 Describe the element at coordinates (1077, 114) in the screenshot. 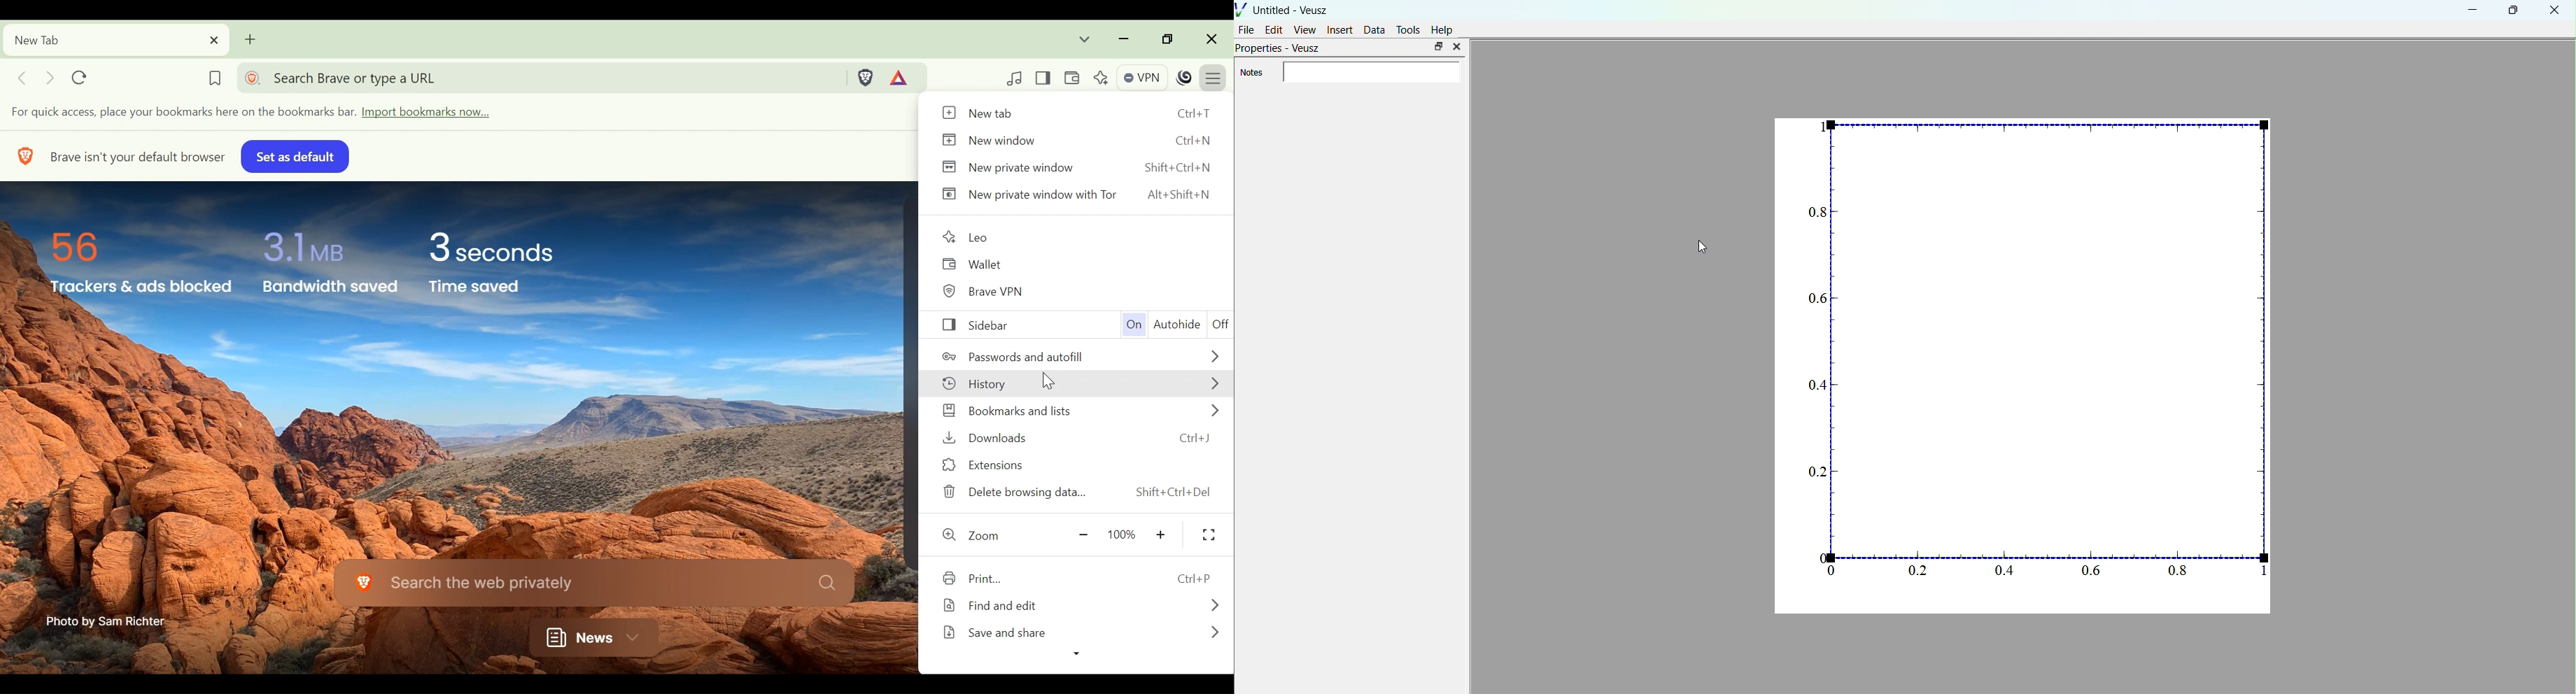

I see `New tab Ctrl+T` at that location.